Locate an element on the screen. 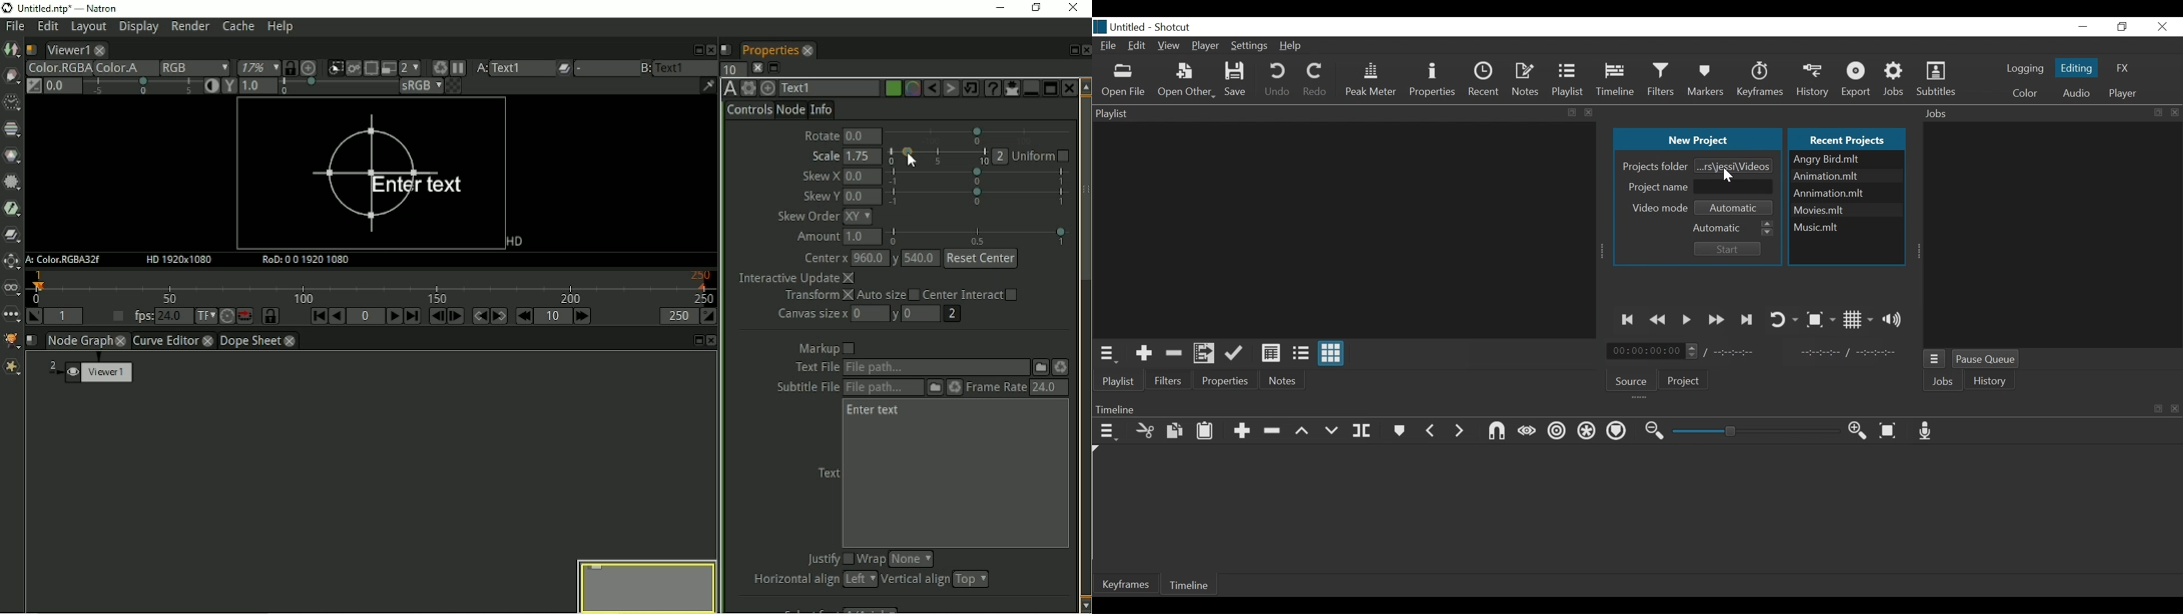  Lift is located at coordinates (1303, 432).